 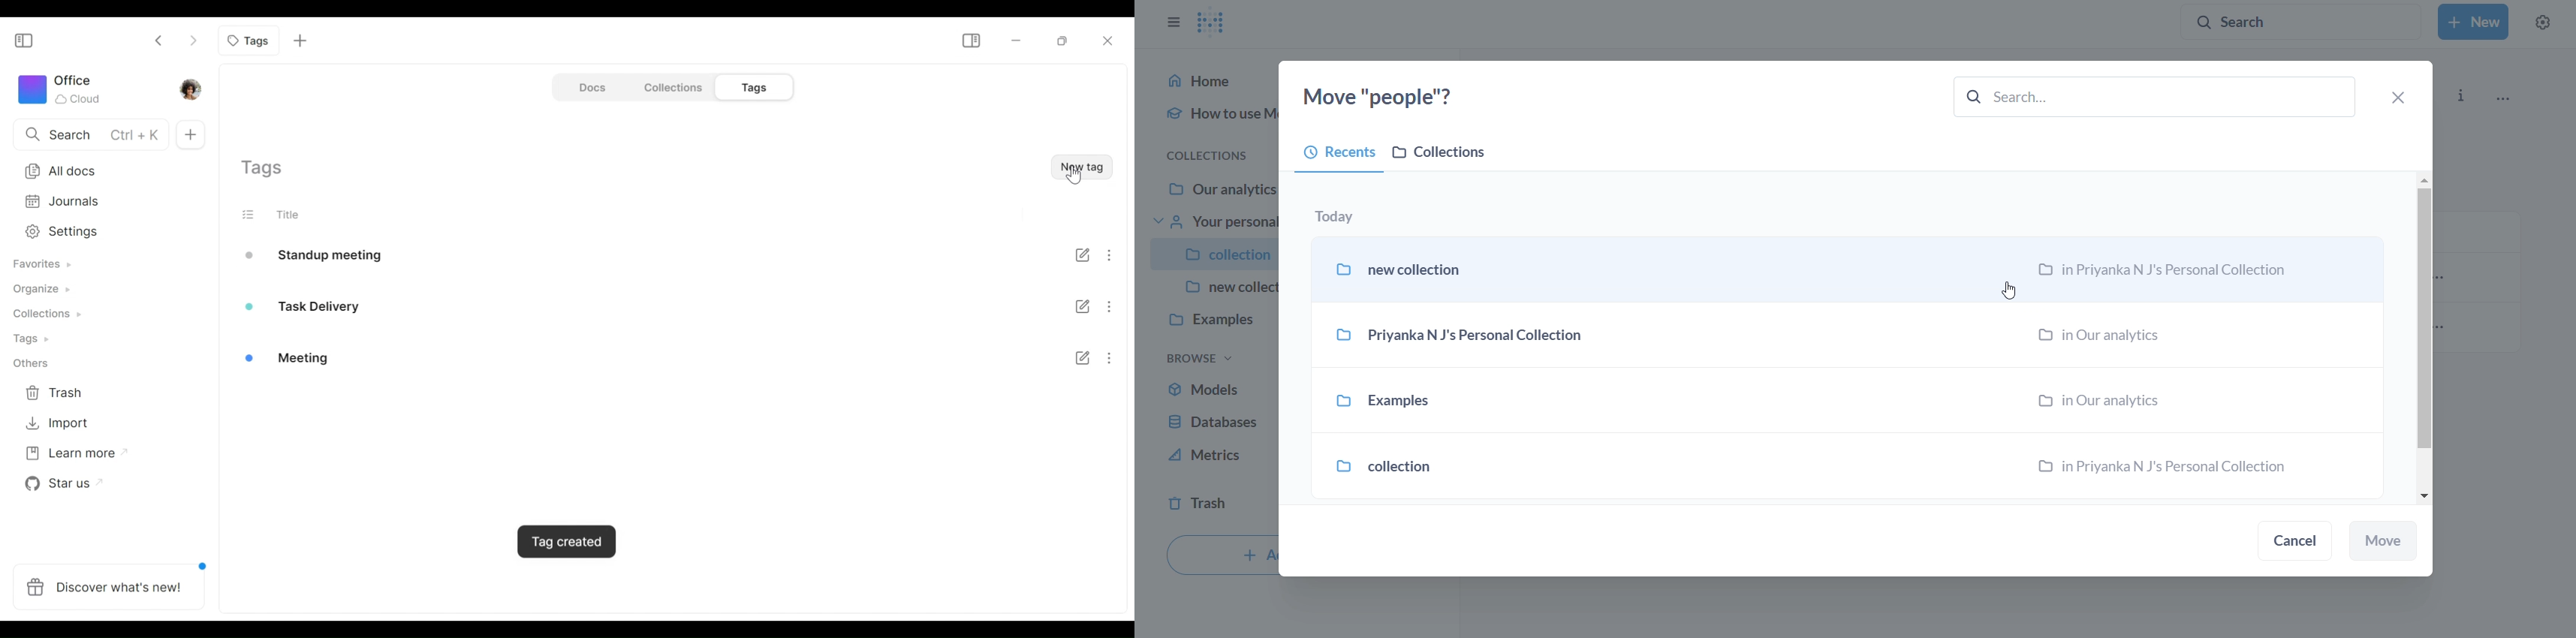 What do you see at coordinates (102, 232) in the screenshot?
I see `Settings` at bounding box center [102, 232].